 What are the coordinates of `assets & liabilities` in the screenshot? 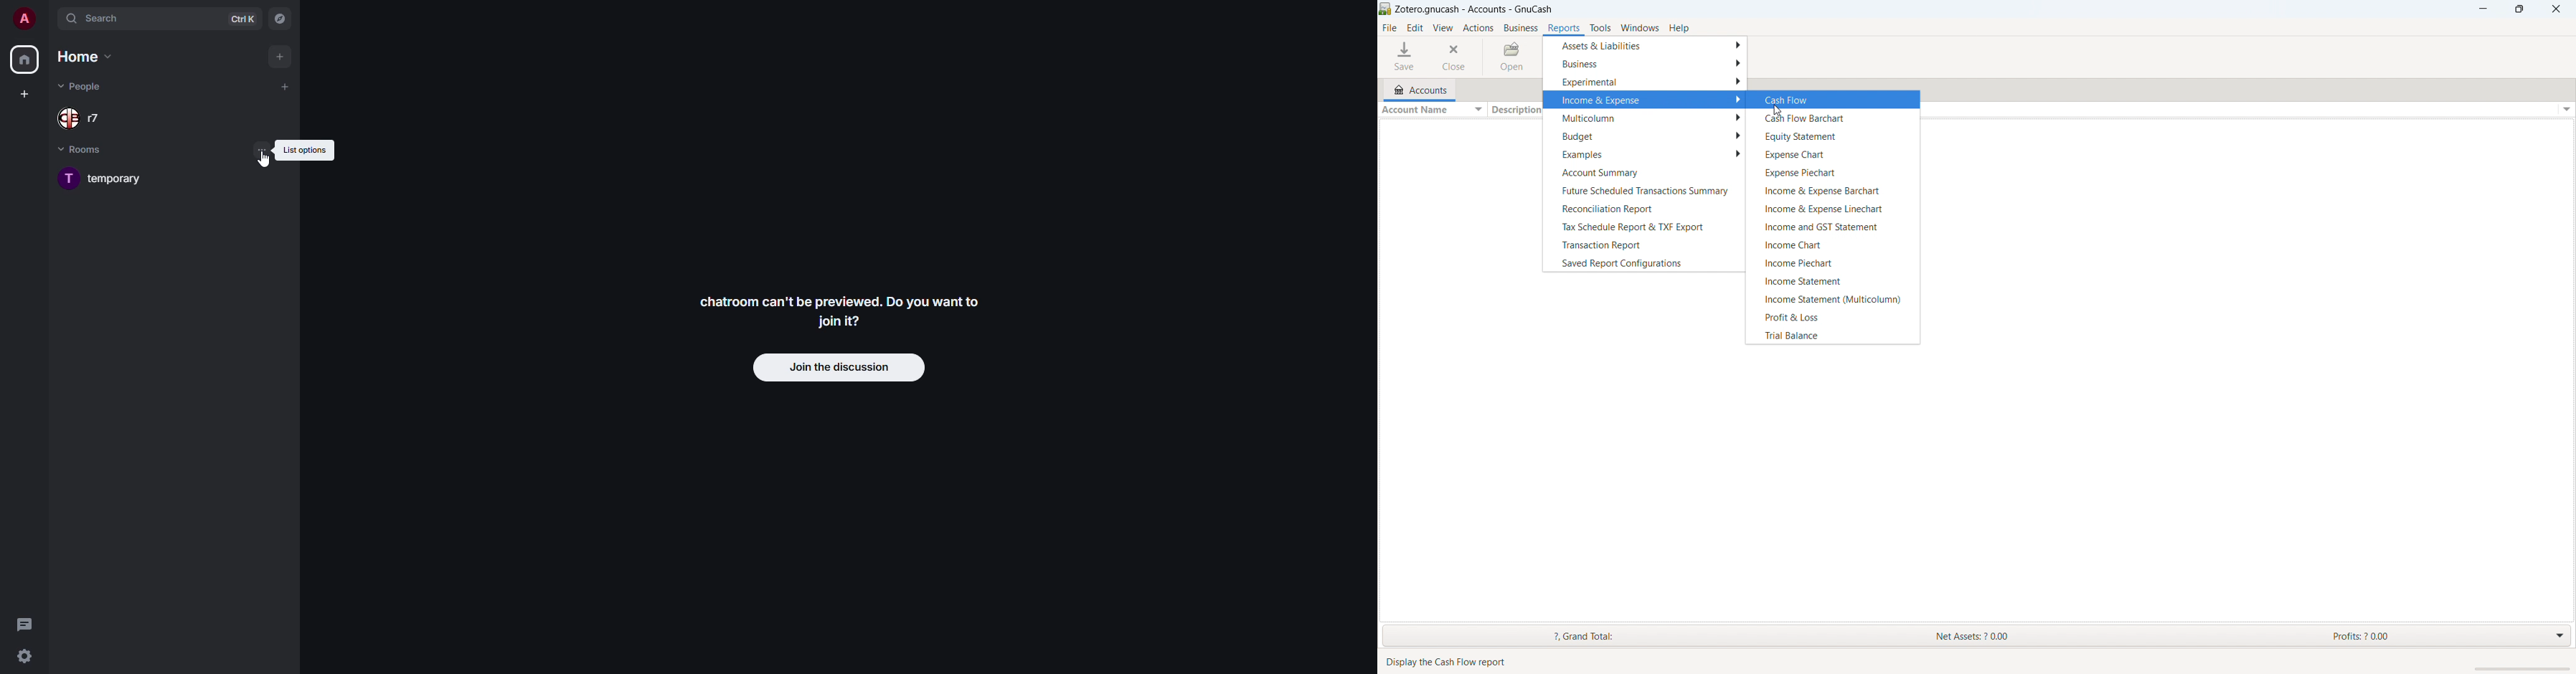 It's located at (1646, 45).